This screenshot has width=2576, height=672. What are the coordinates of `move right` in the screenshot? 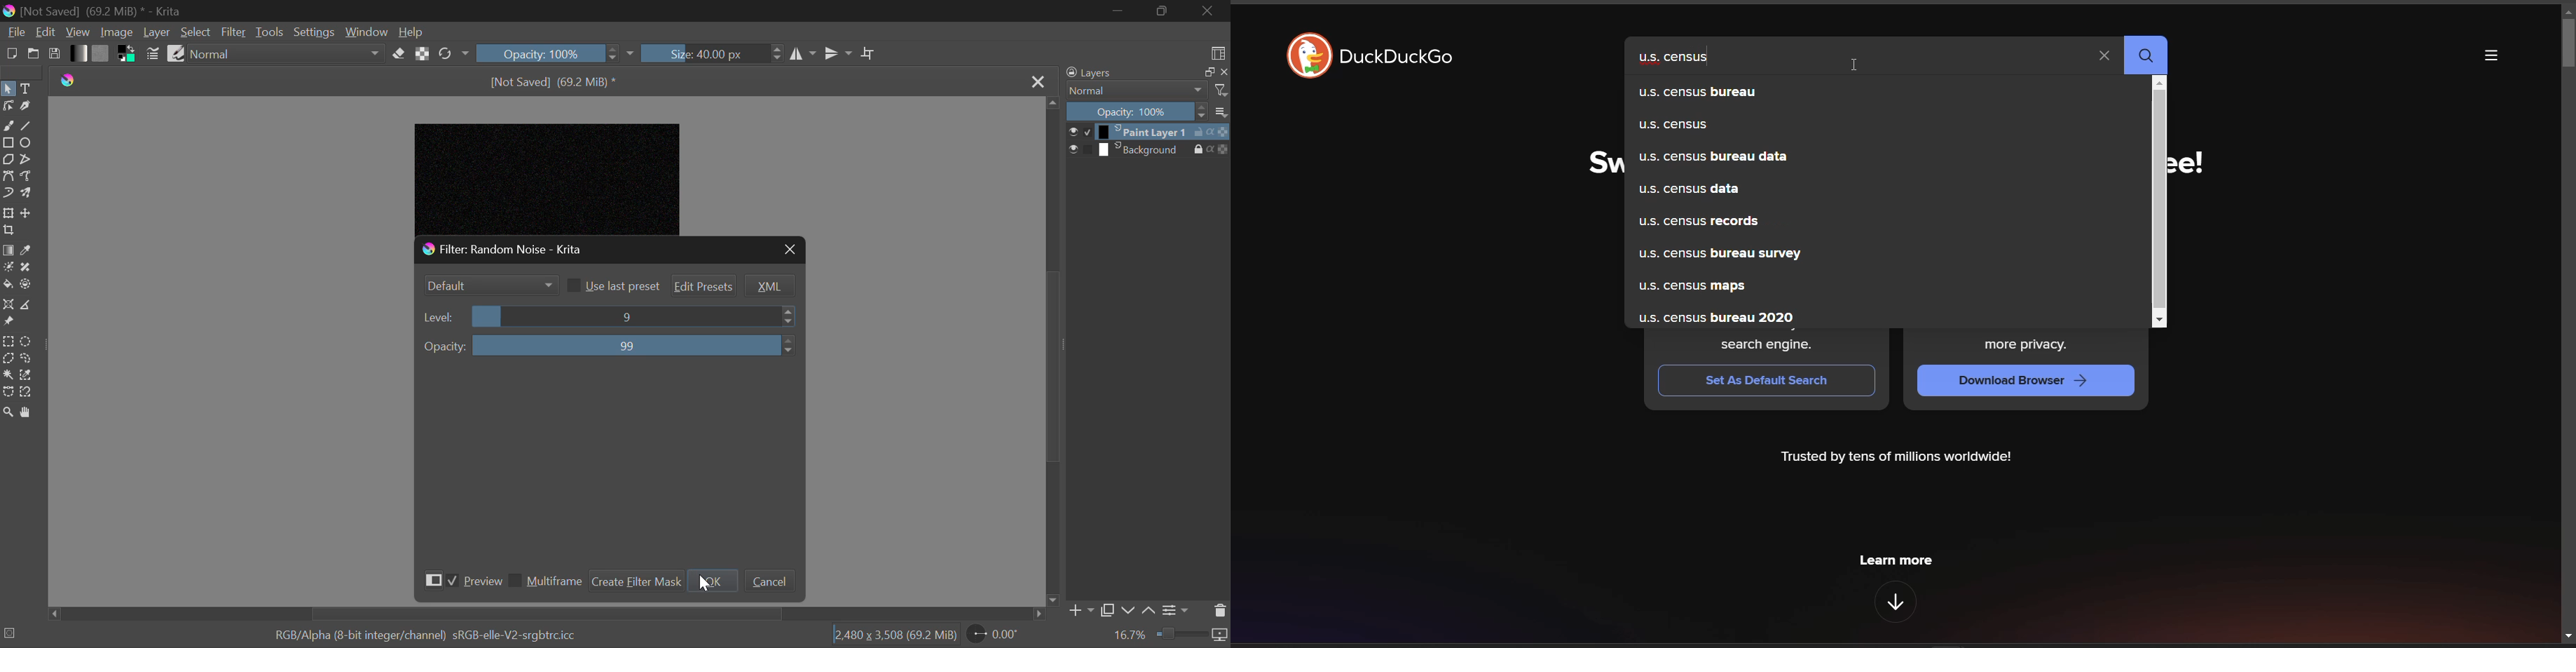 It's located at (1038, 614).